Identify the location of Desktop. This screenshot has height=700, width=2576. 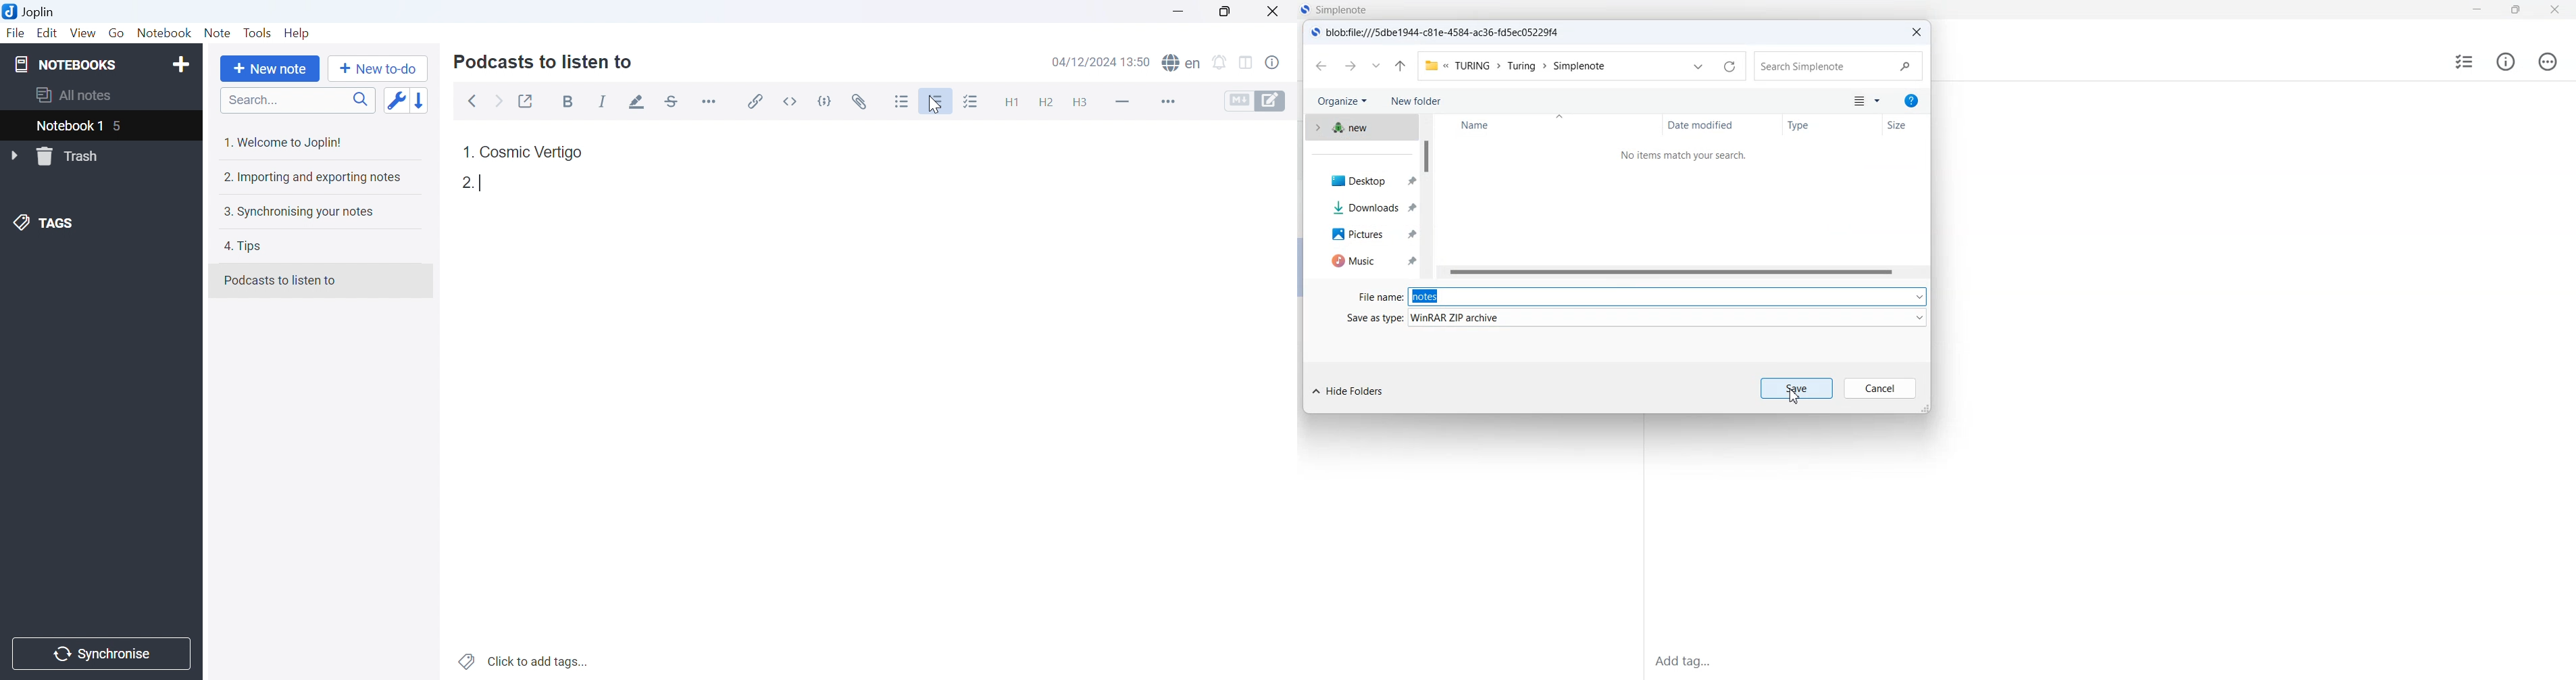
(1368, 181).